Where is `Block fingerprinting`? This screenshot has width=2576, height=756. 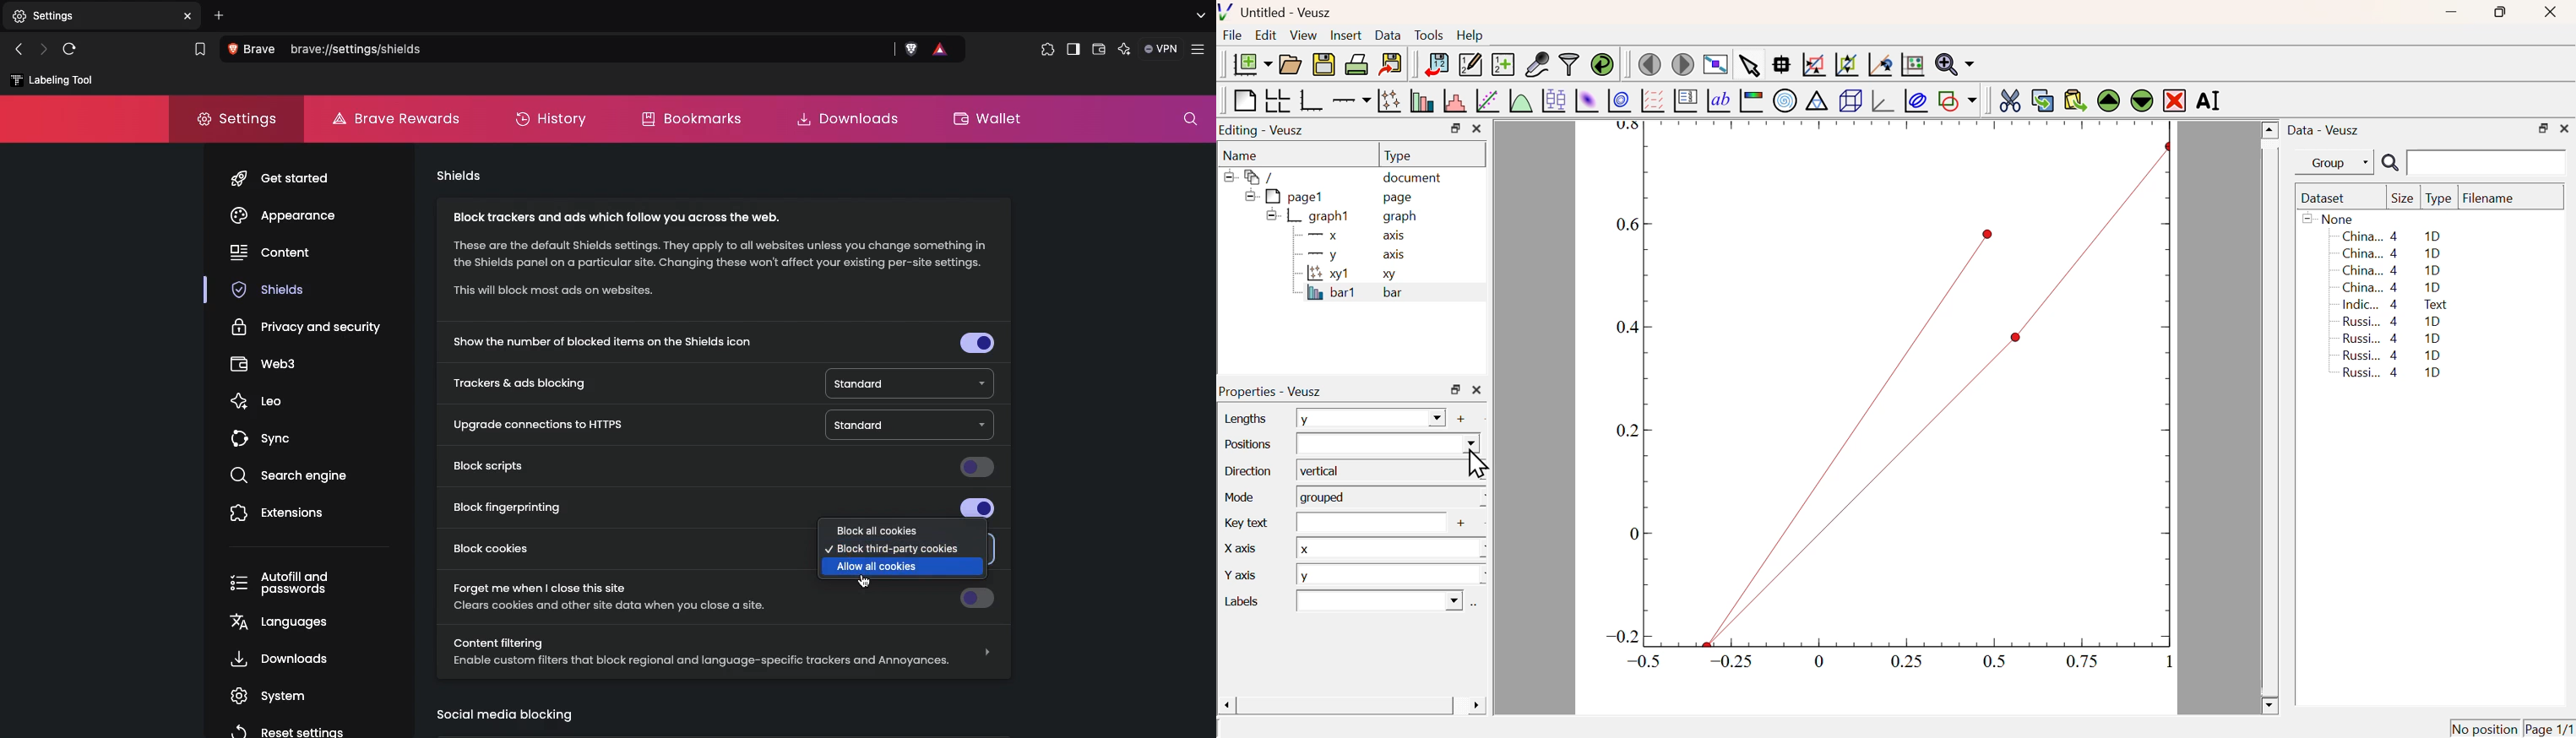 Block fingerprinting is located at coordinates (725, 507).